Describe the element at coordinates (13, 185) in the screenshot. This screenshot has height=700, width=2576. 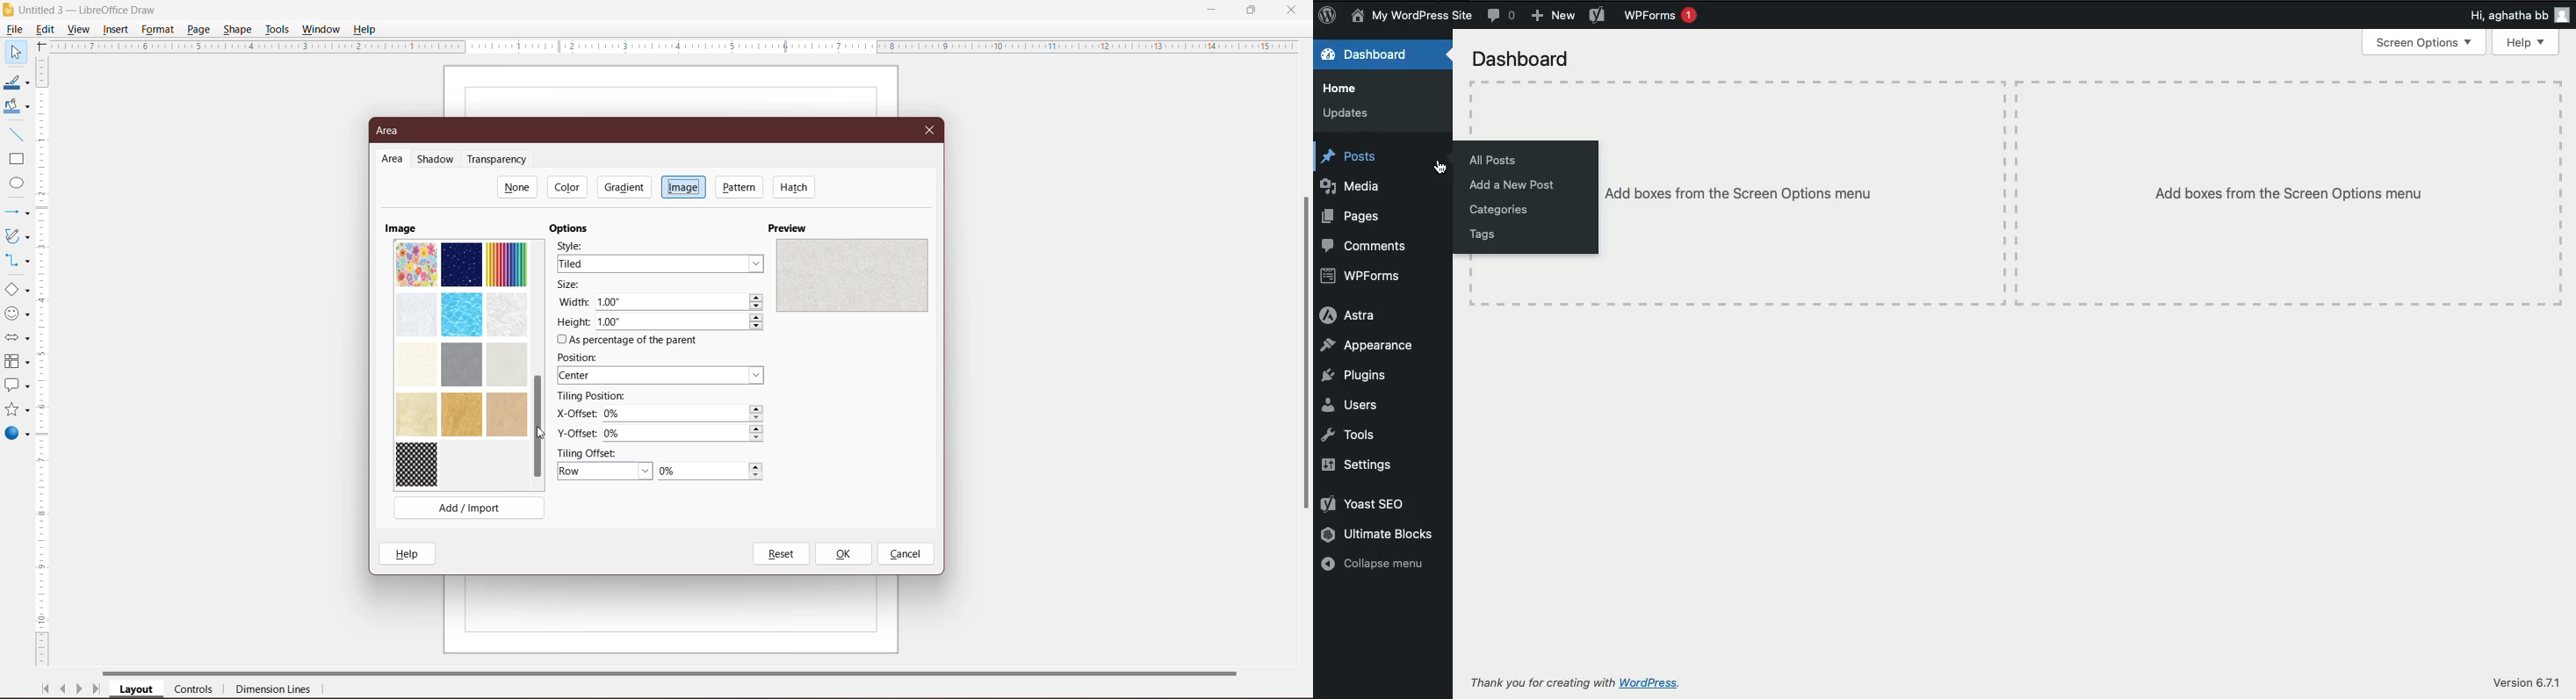
I see `Ellipse` at that location.